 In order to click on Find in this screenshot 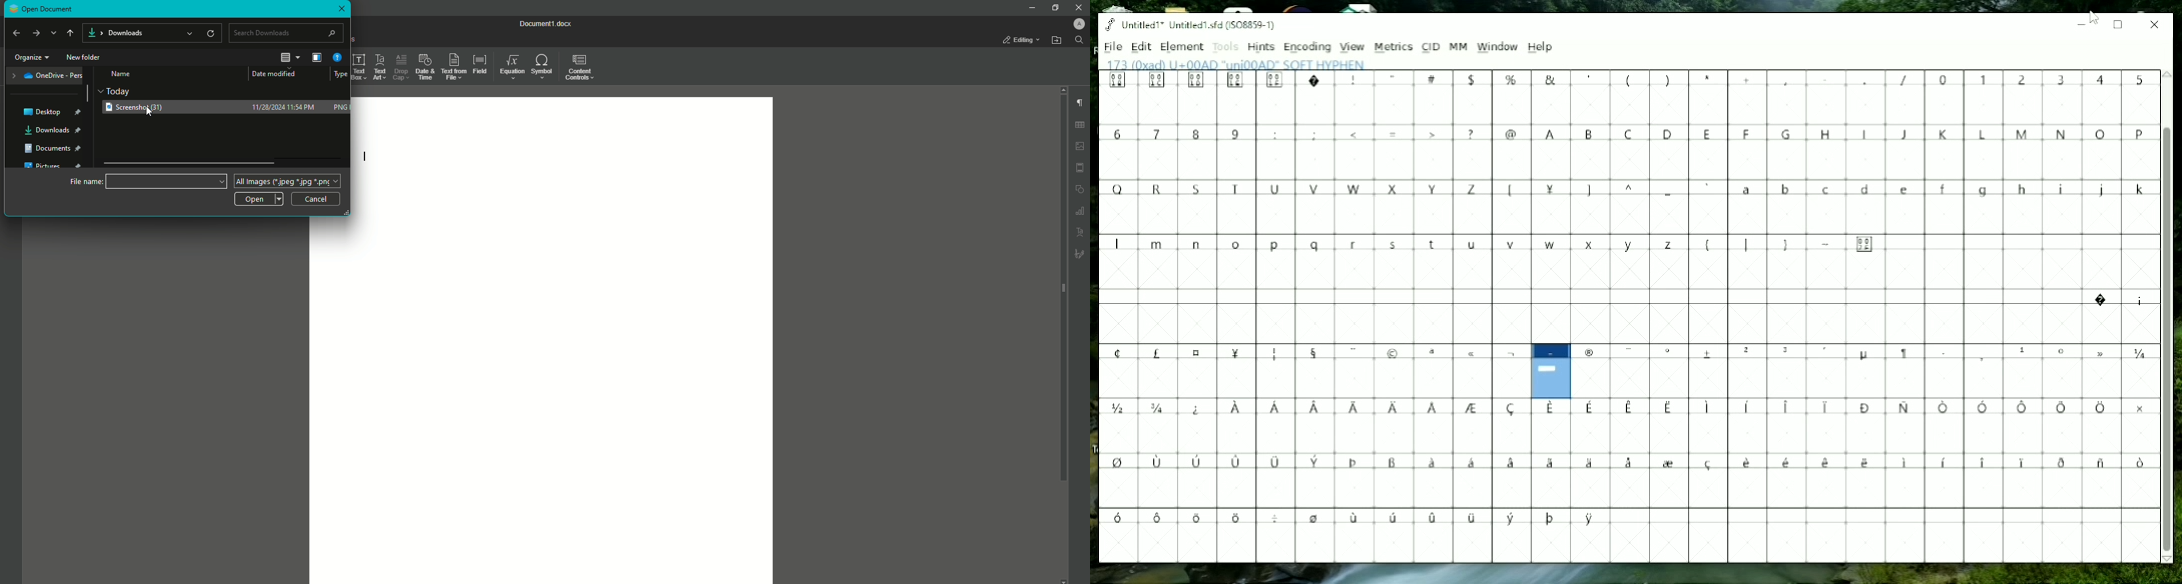, I will do `click(1079, 40)`.